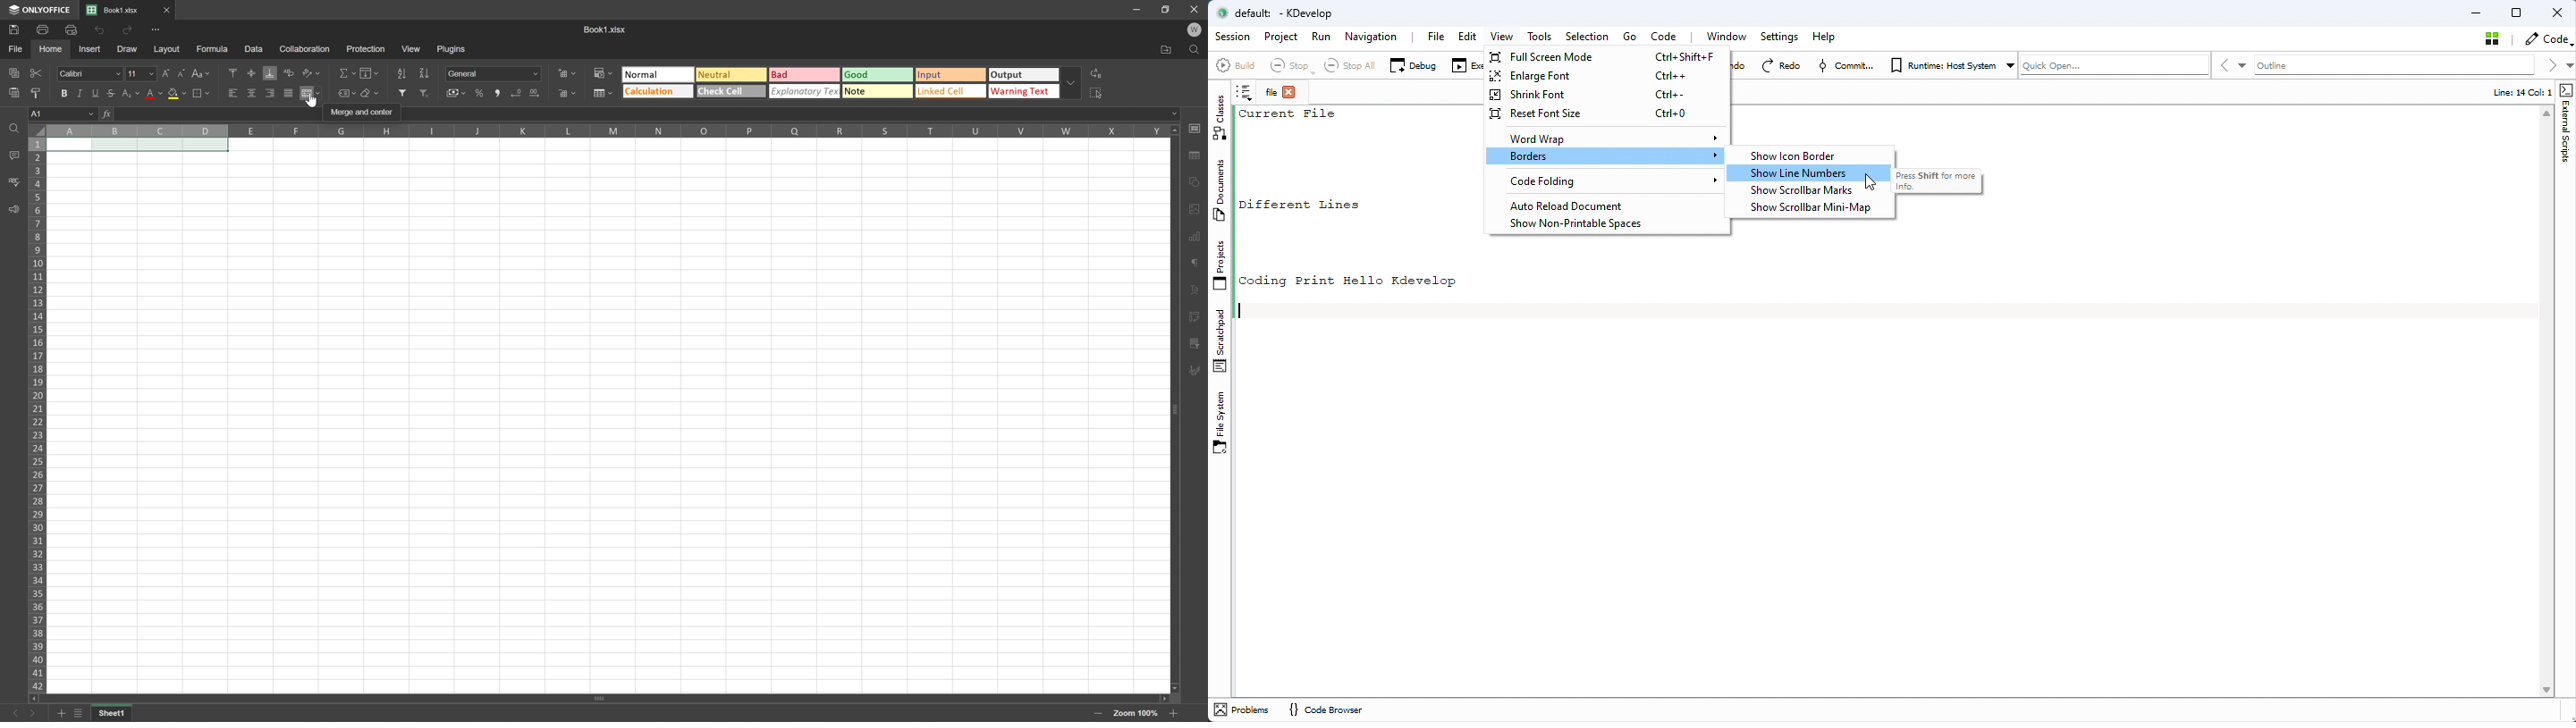  I want to click on Note, so click(877, 91).